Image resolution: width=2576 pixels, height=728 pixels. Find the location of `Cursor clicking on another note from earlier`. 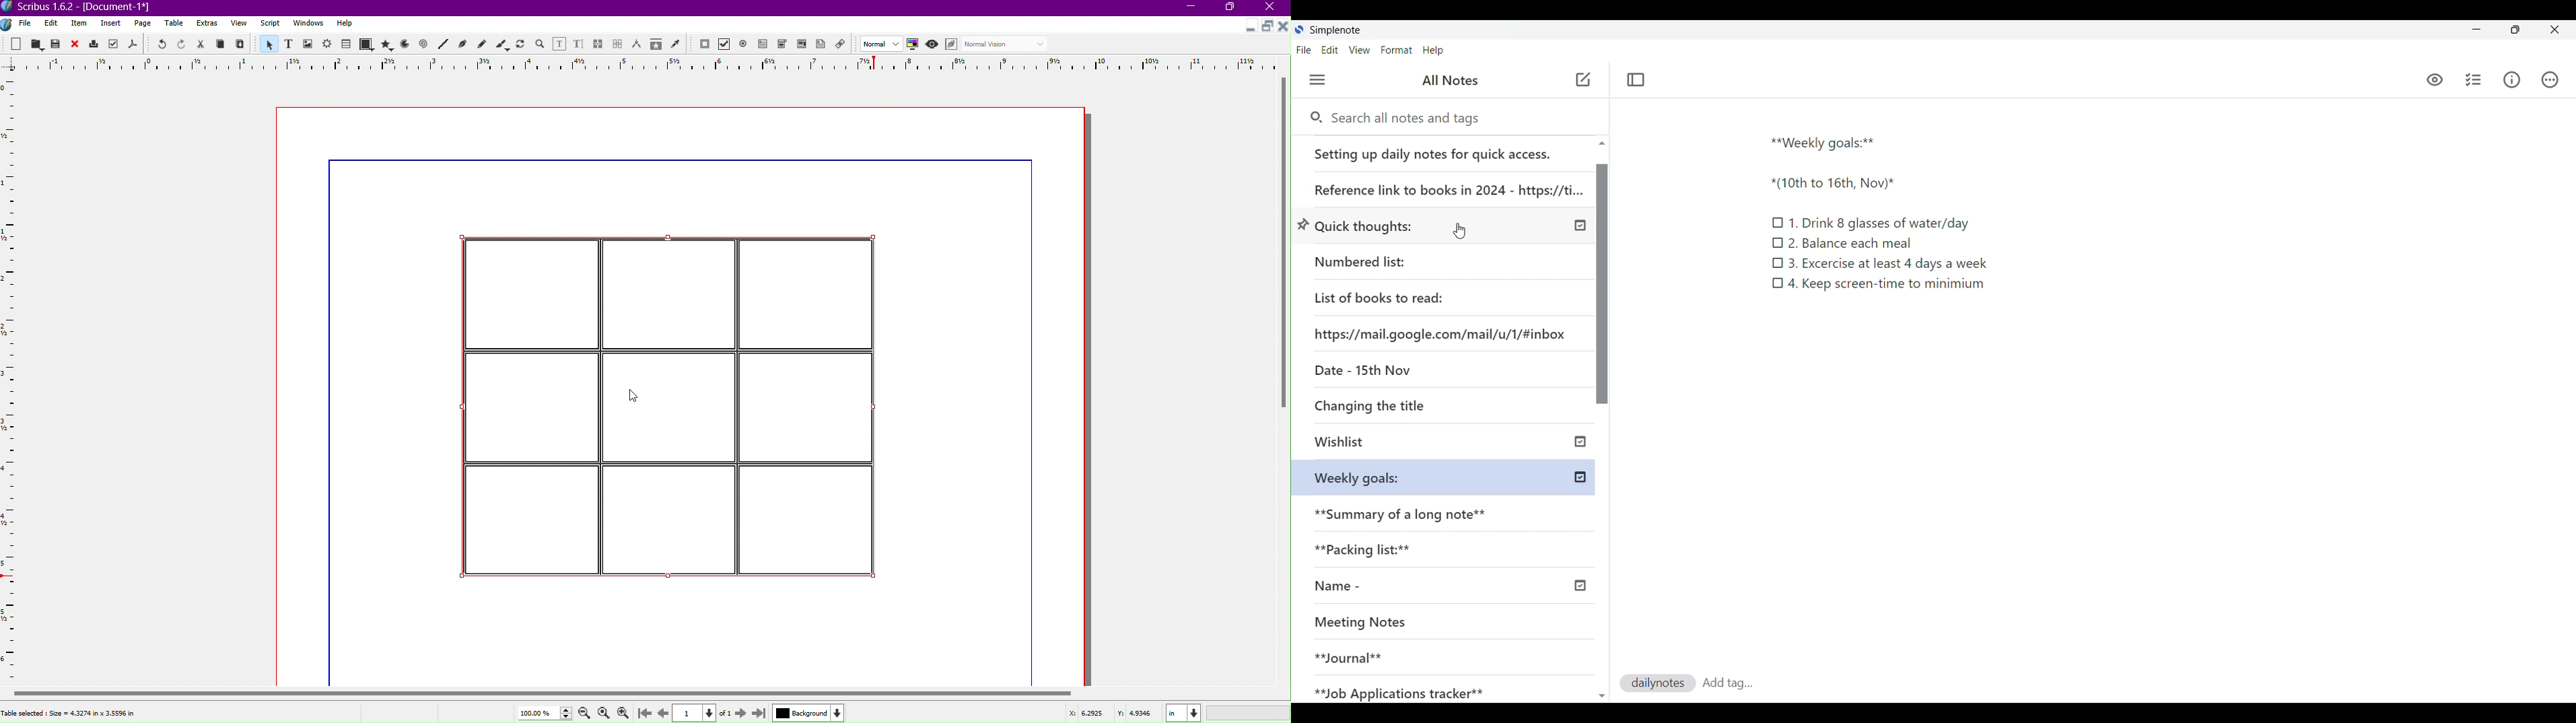

Cursor clicking on another note from earlier is located at coordinates (1459, 232).